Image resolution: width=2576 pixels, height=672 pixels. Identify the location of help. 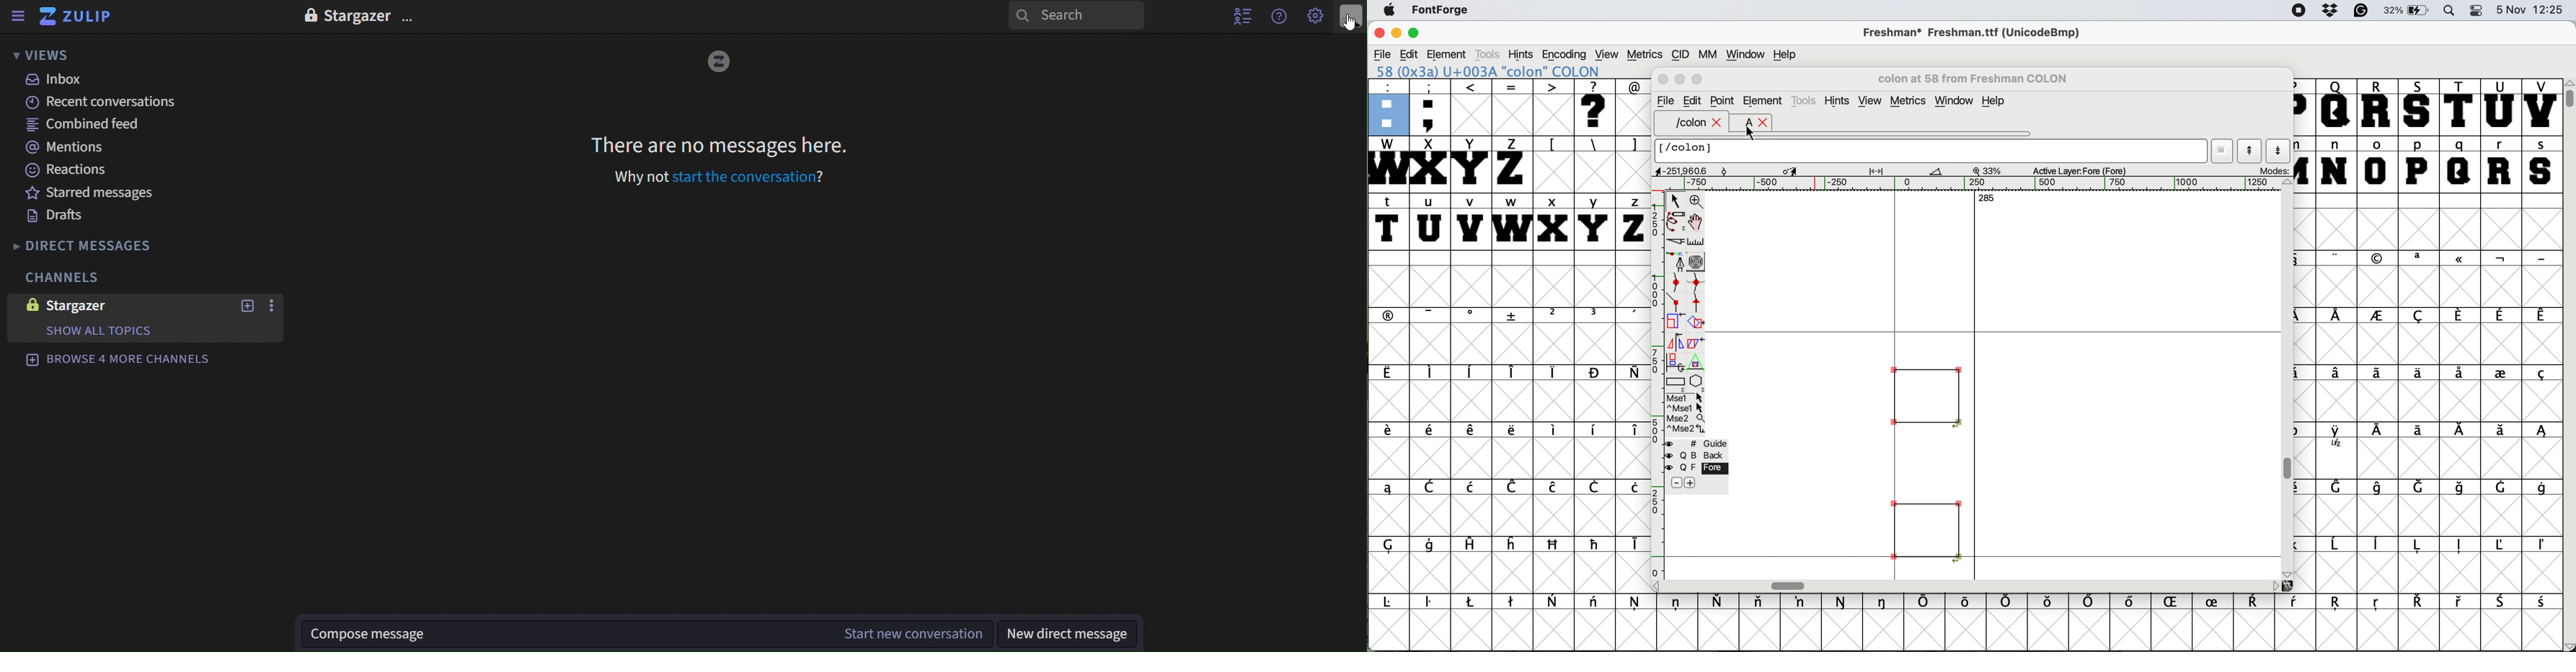
(1280, 18).